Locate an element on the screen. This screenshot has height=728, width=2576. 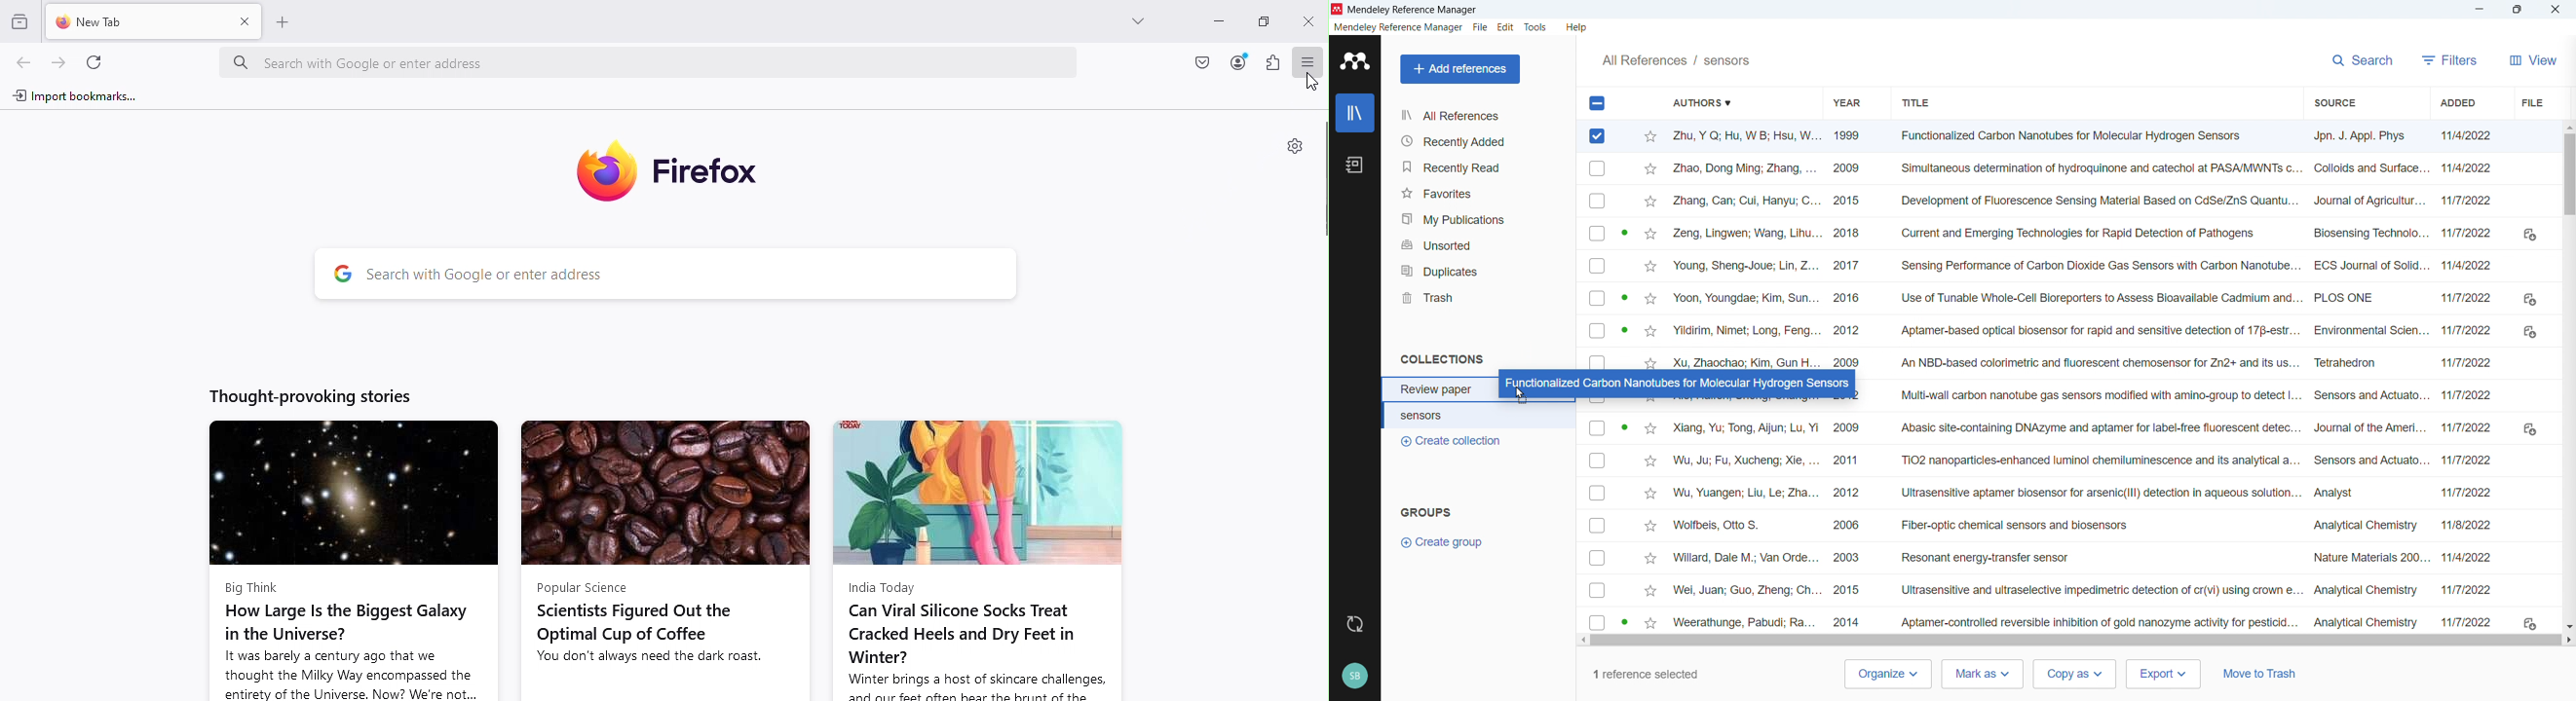
Scroll left  is located at coordinates (1582, 641).